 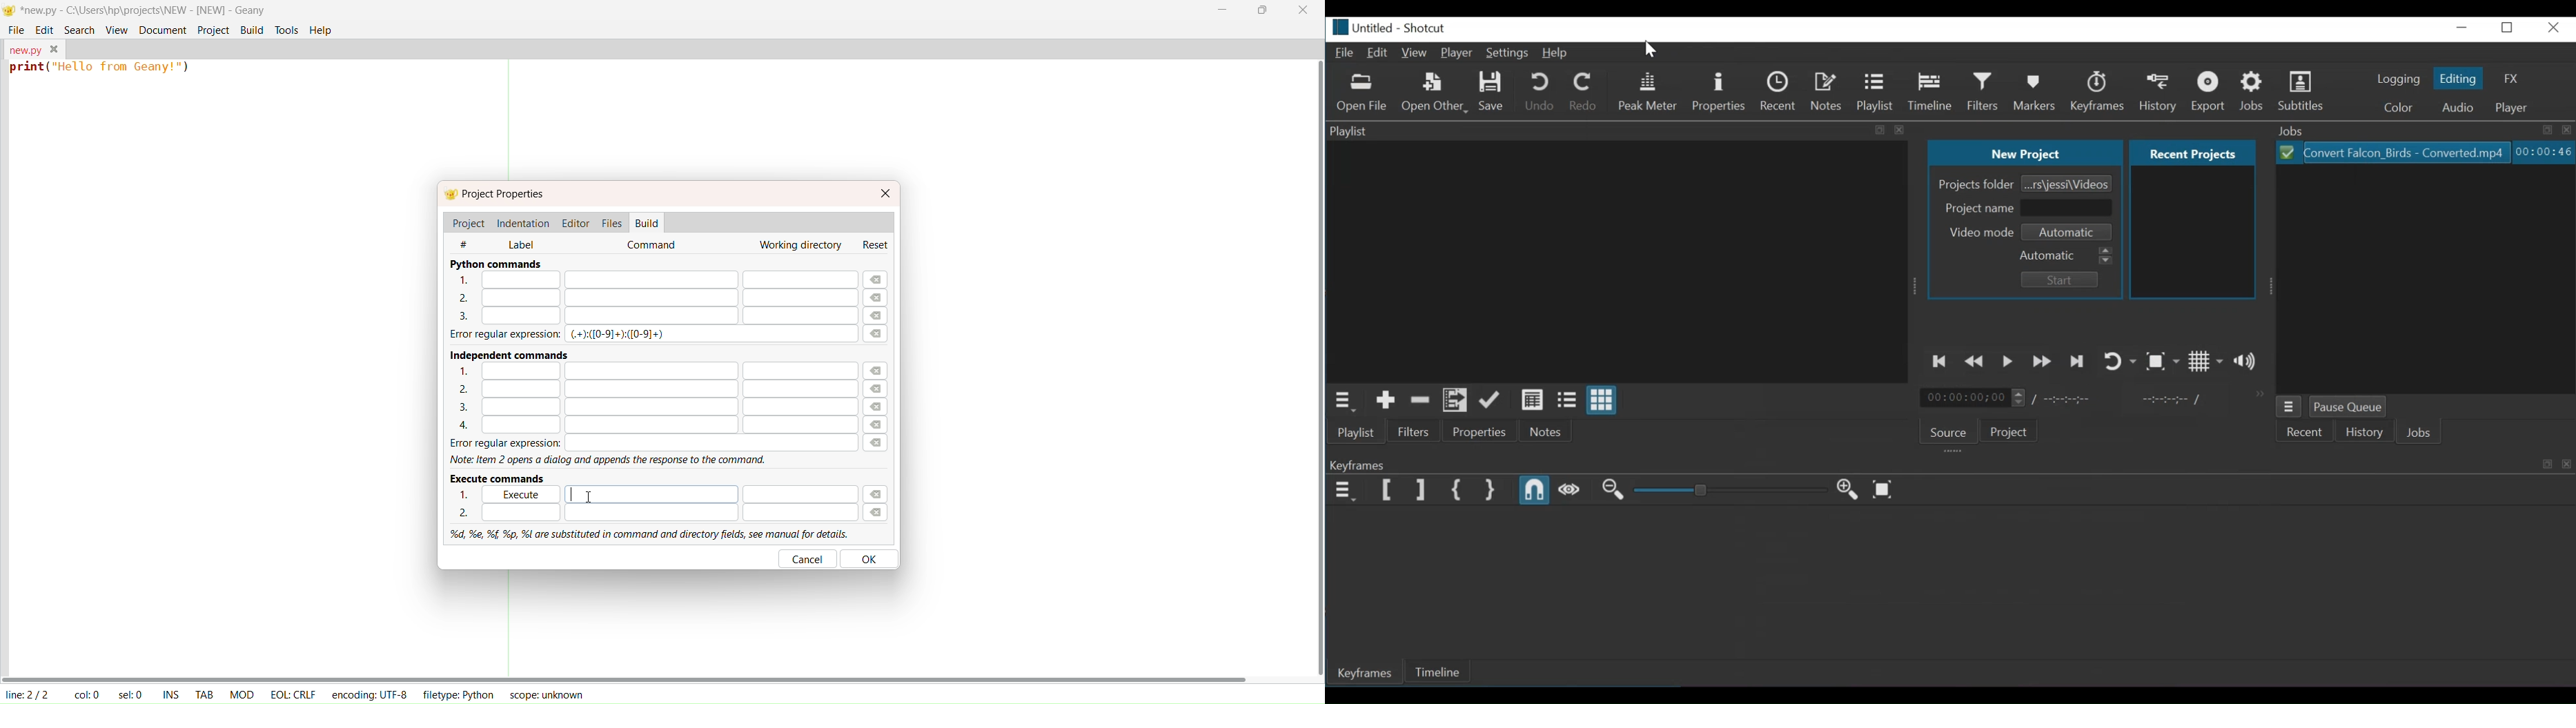 I want to click on 1., so click(x=648, y=370).